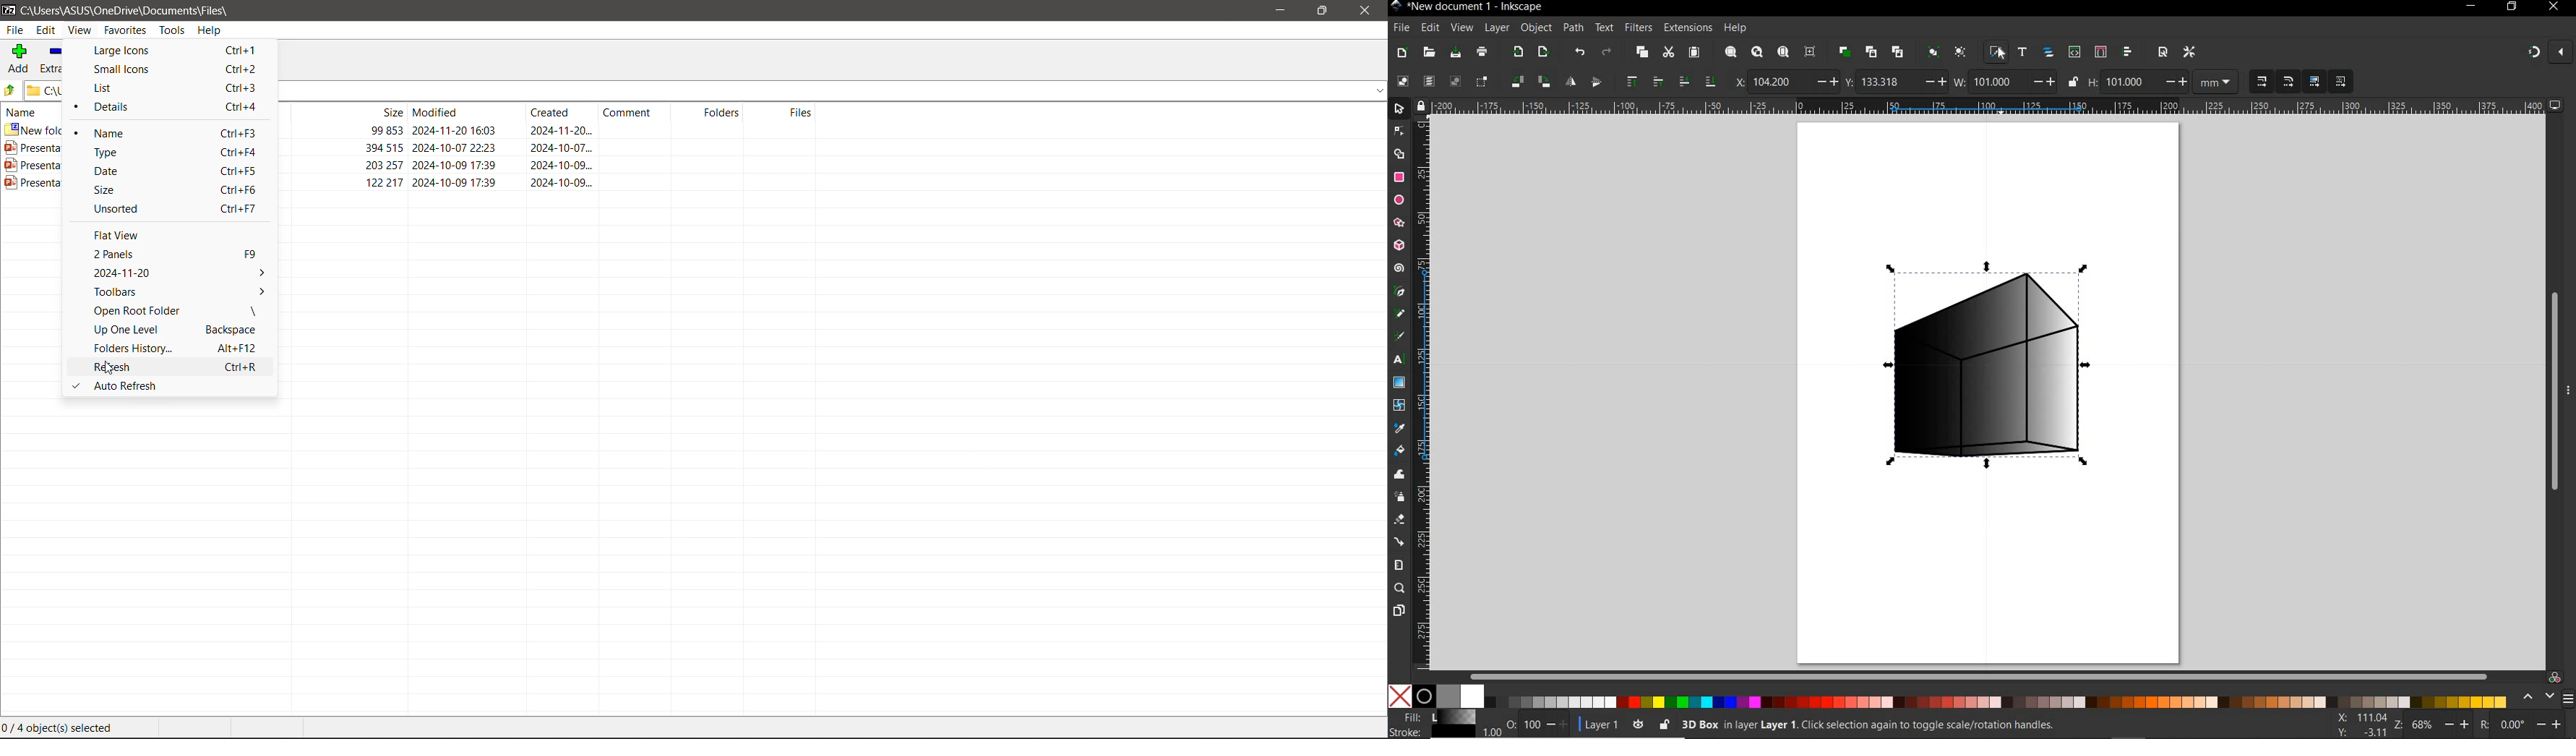 This screenshot has height=756, width=2576. I want to click on HEIGHT OF SELECTION, so click(2094, 82).